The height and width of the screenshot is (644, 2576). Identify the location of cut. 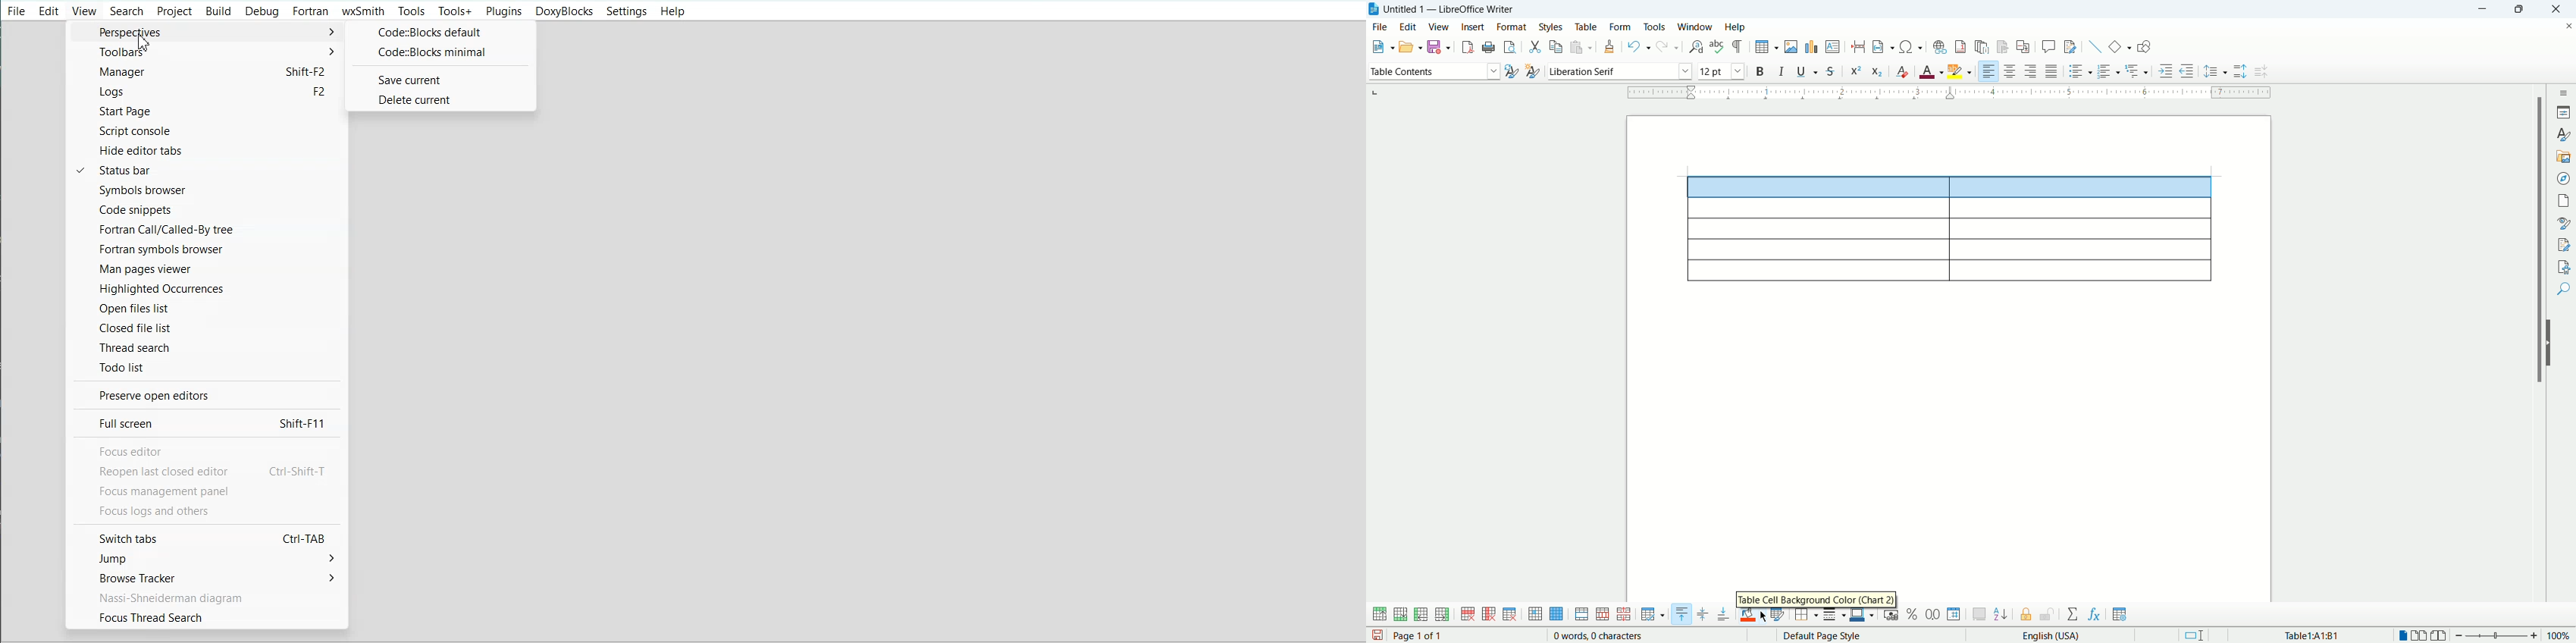
(1536, 48).